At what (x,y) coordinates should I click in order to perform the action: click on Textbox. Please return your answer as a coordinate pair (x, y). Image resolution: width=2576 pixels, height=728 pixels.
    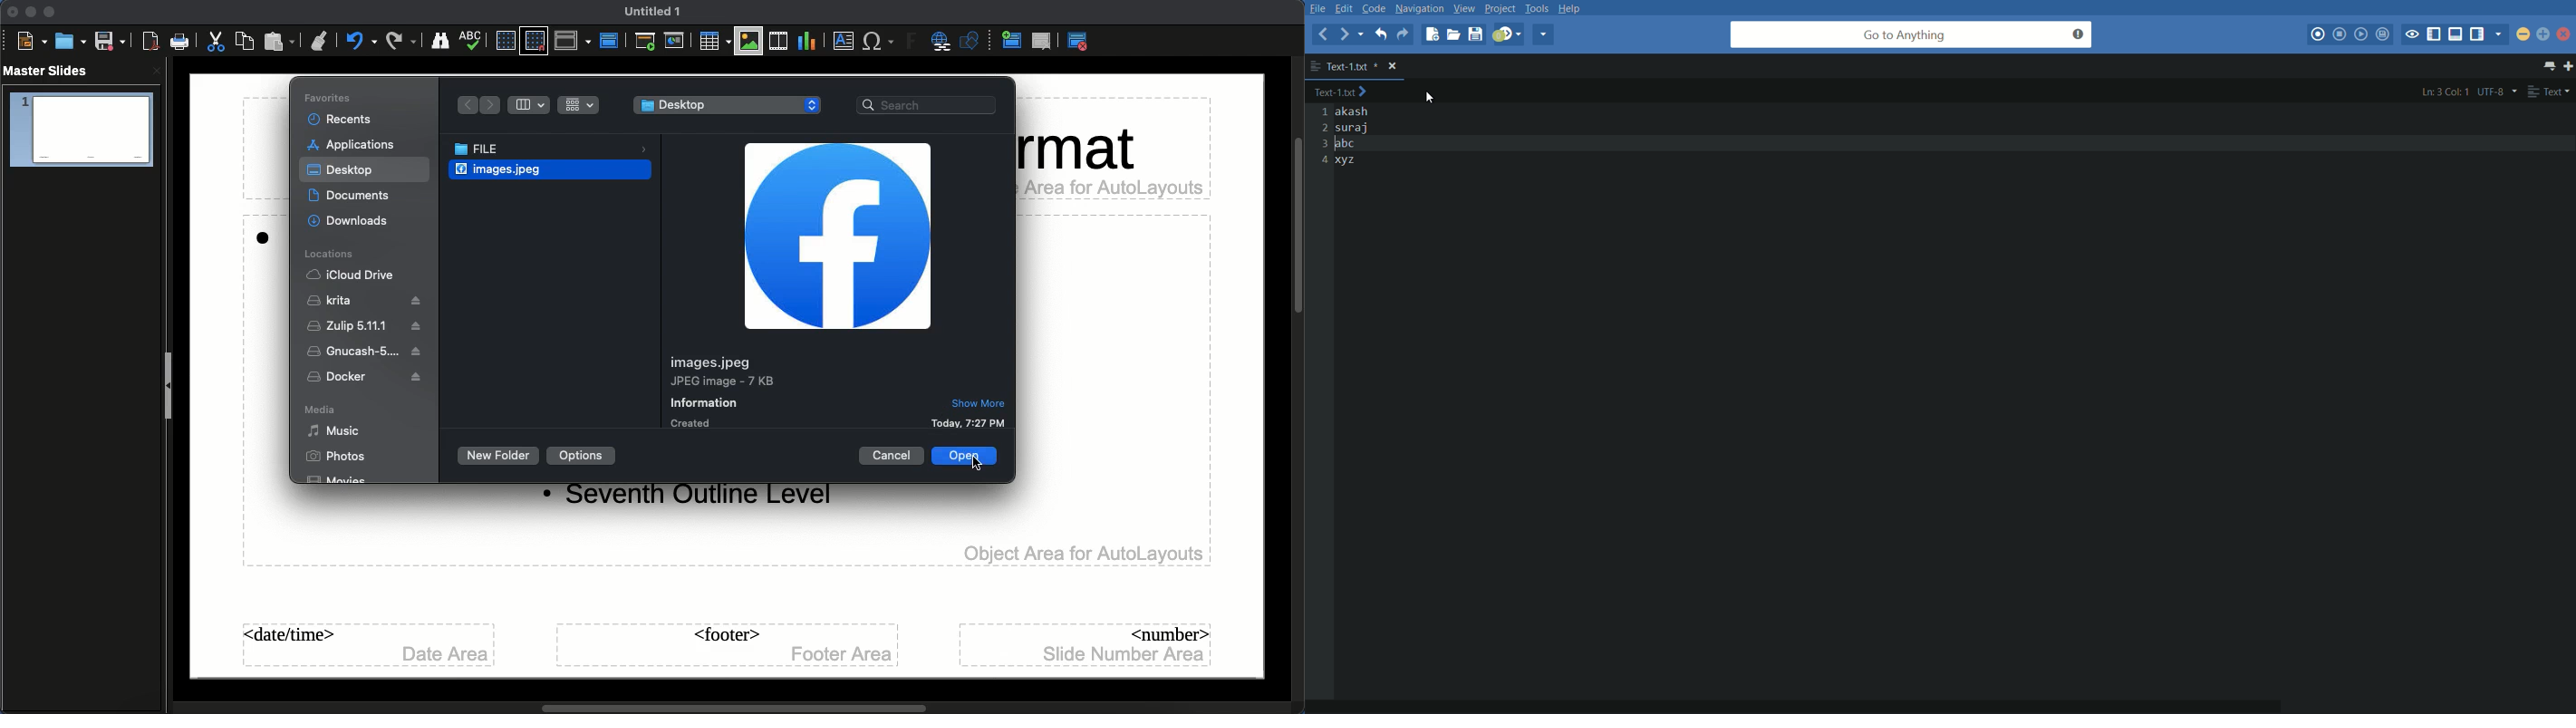
    Looking at the image, I should click on (842, 42).